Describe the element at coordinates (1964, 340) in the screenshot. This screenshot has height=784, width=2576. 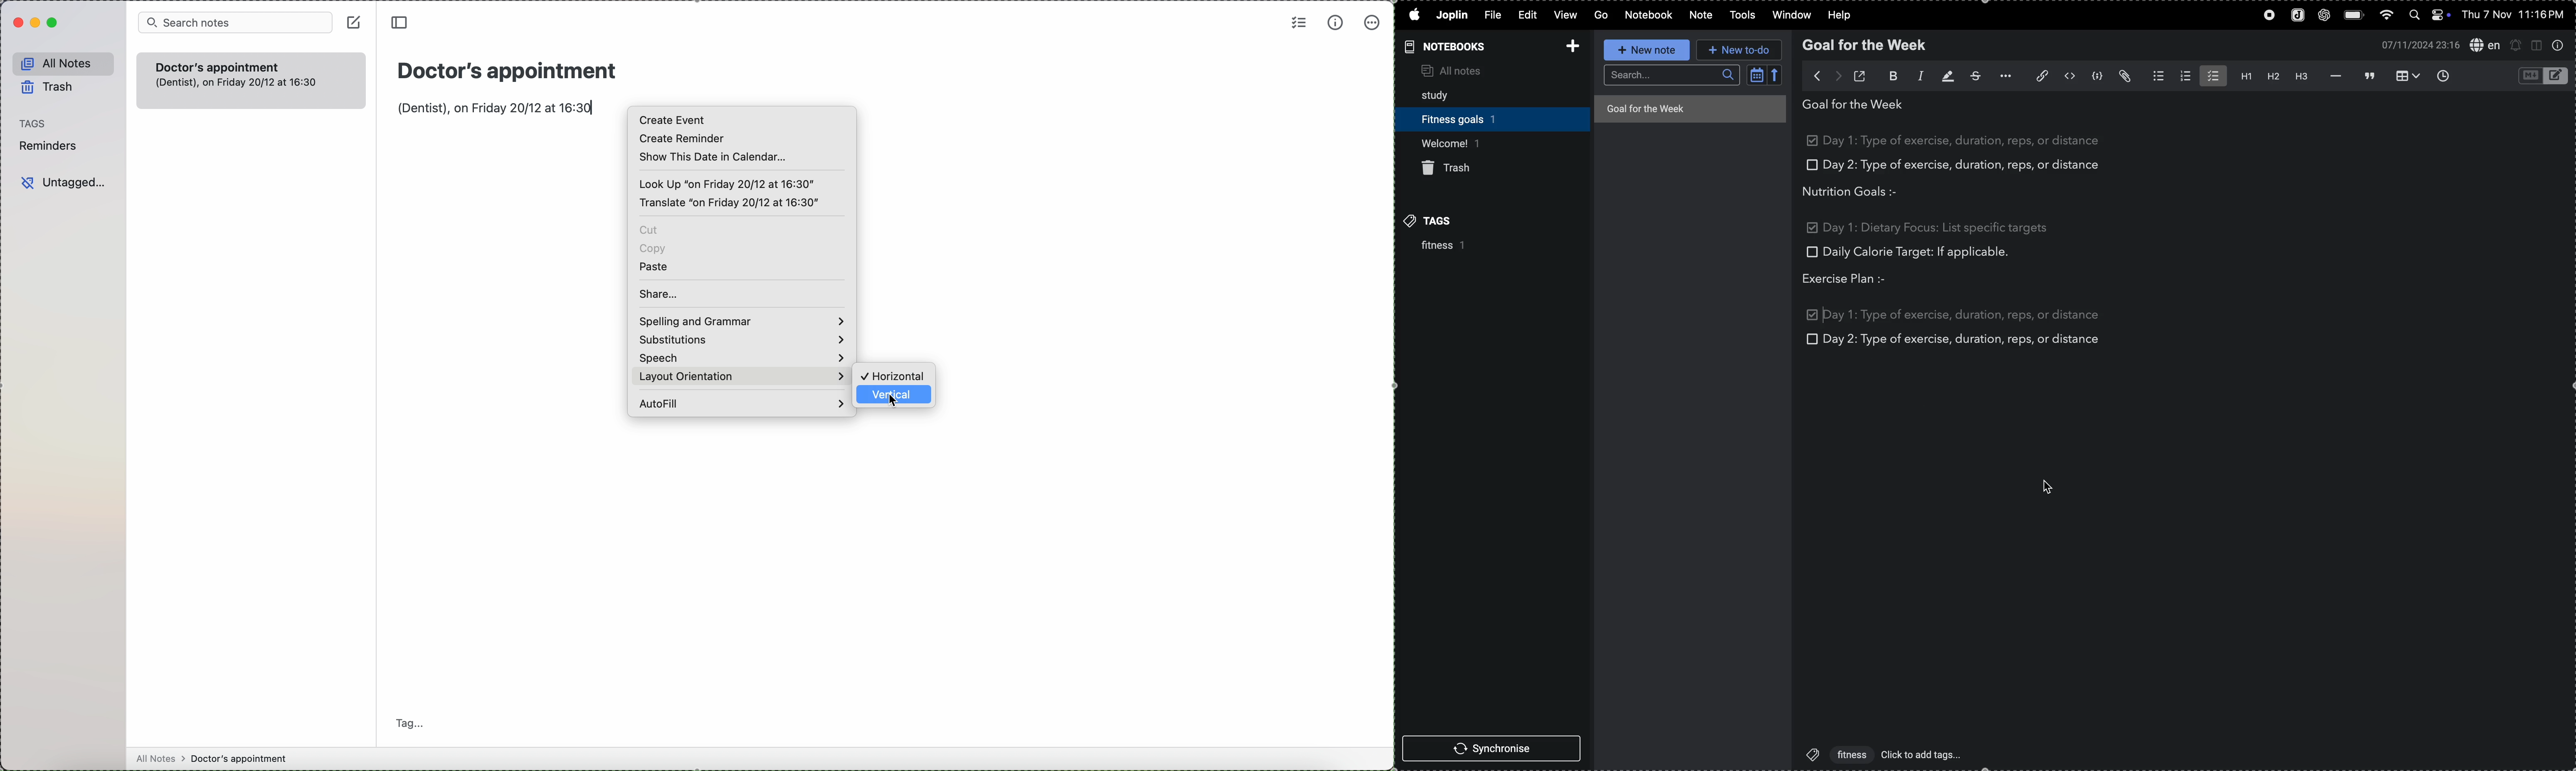
I see ` day 2: type of exercise, duration, reps, or distance` at that location.